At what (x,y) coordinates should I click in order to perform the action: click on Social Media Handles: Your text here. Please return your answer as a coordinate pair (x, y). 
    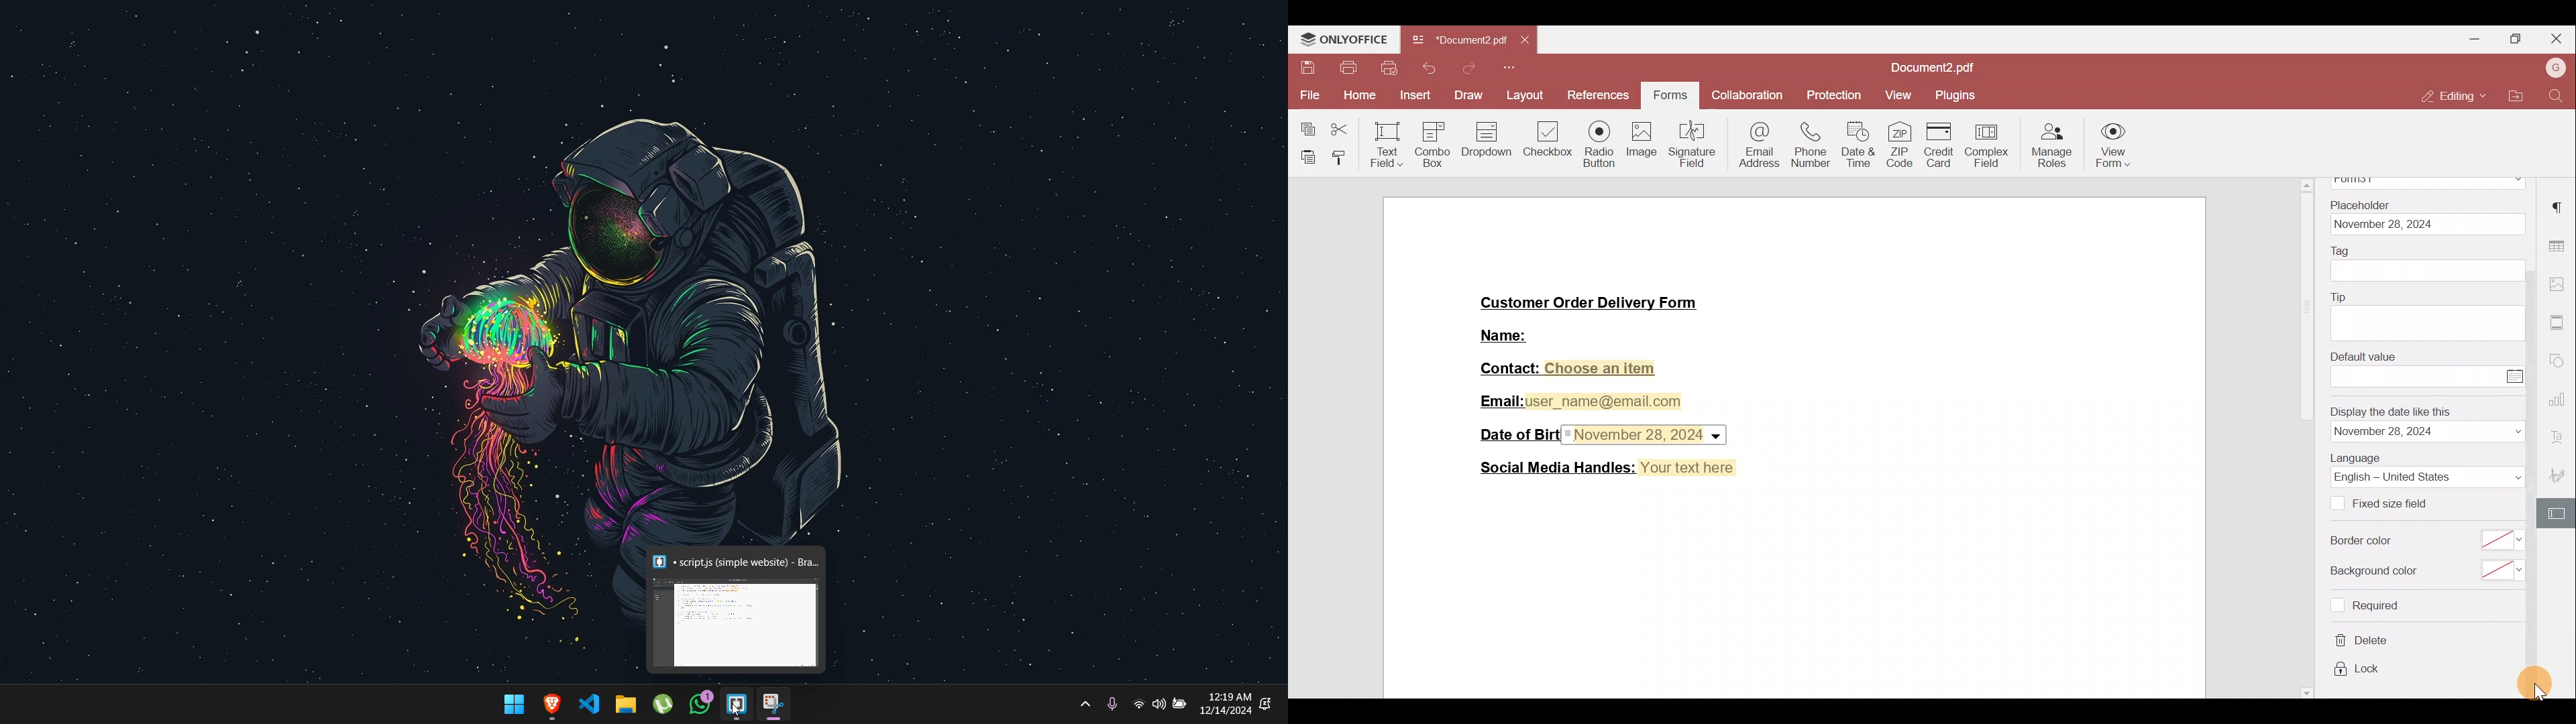
    Looking at the image, I should click on (1608, 467).